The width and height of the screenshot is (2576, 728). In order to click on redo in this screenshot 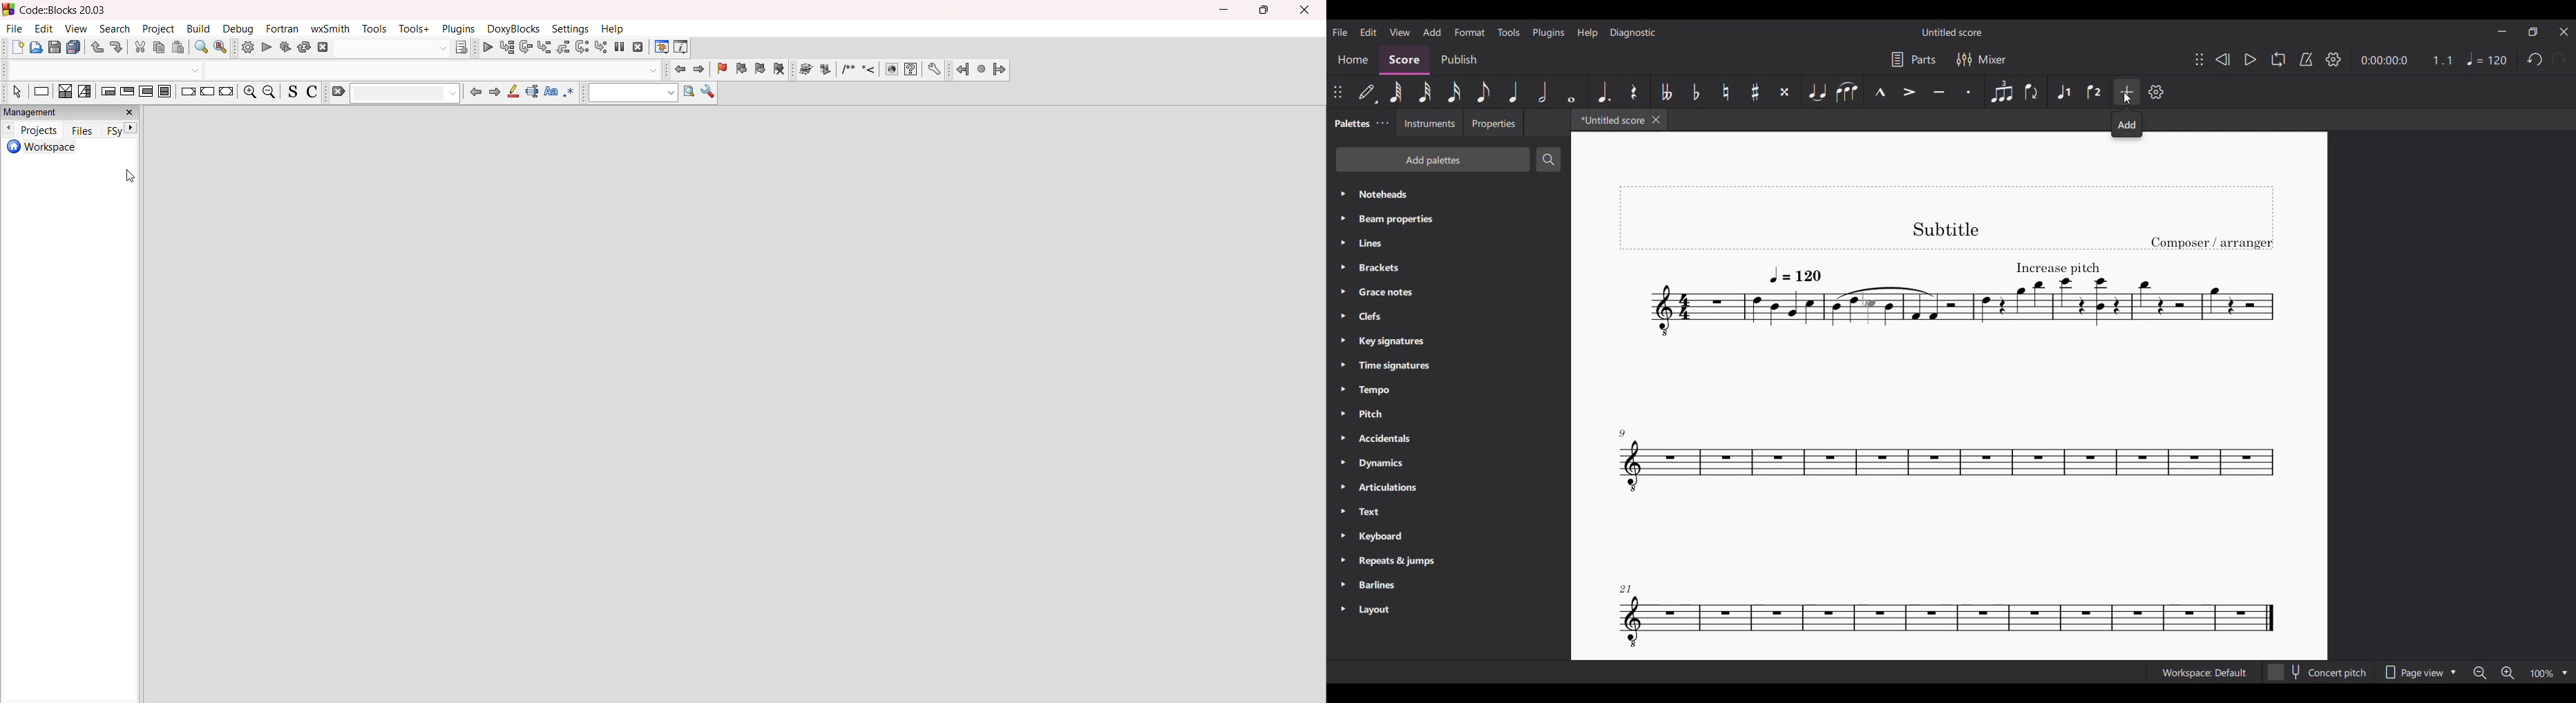, I will do `click(118, 46)`.